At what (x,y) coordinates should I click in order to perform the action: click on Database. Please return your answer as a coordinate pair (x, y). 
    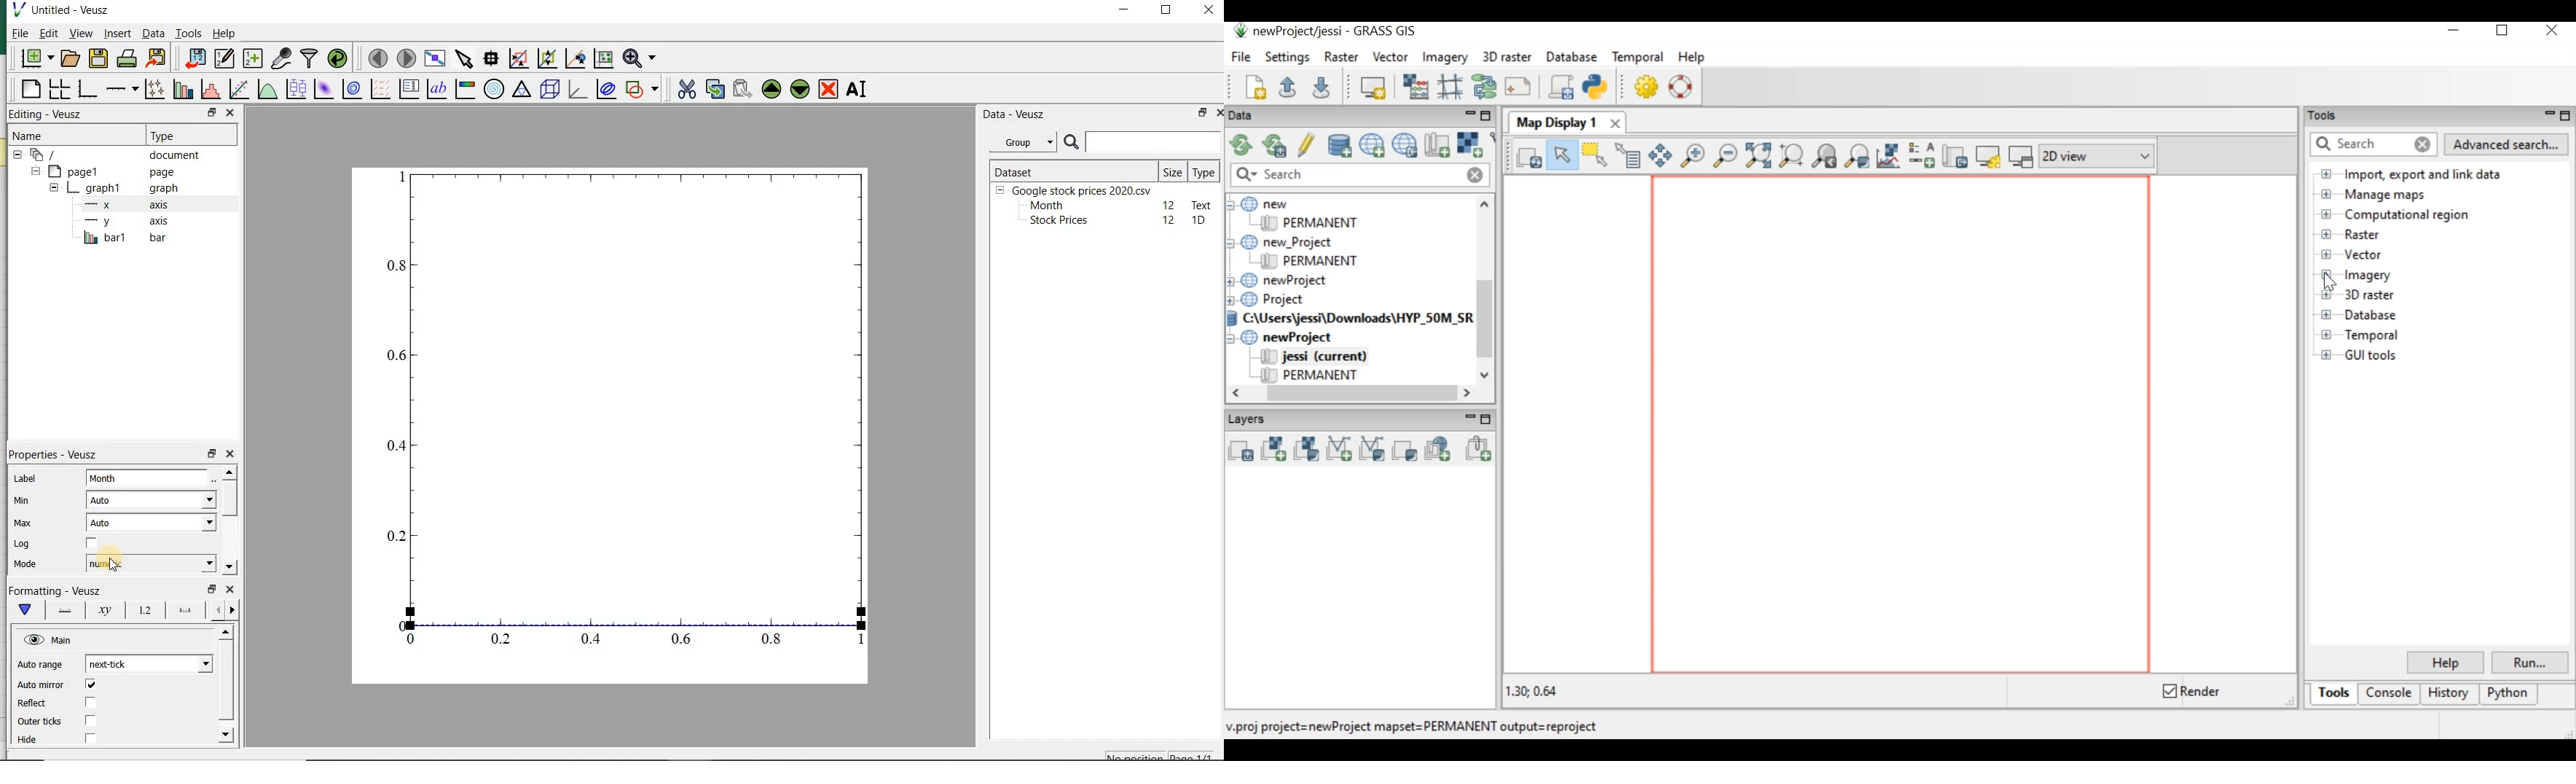
    Looking at the image, I should click on (1572, 56).